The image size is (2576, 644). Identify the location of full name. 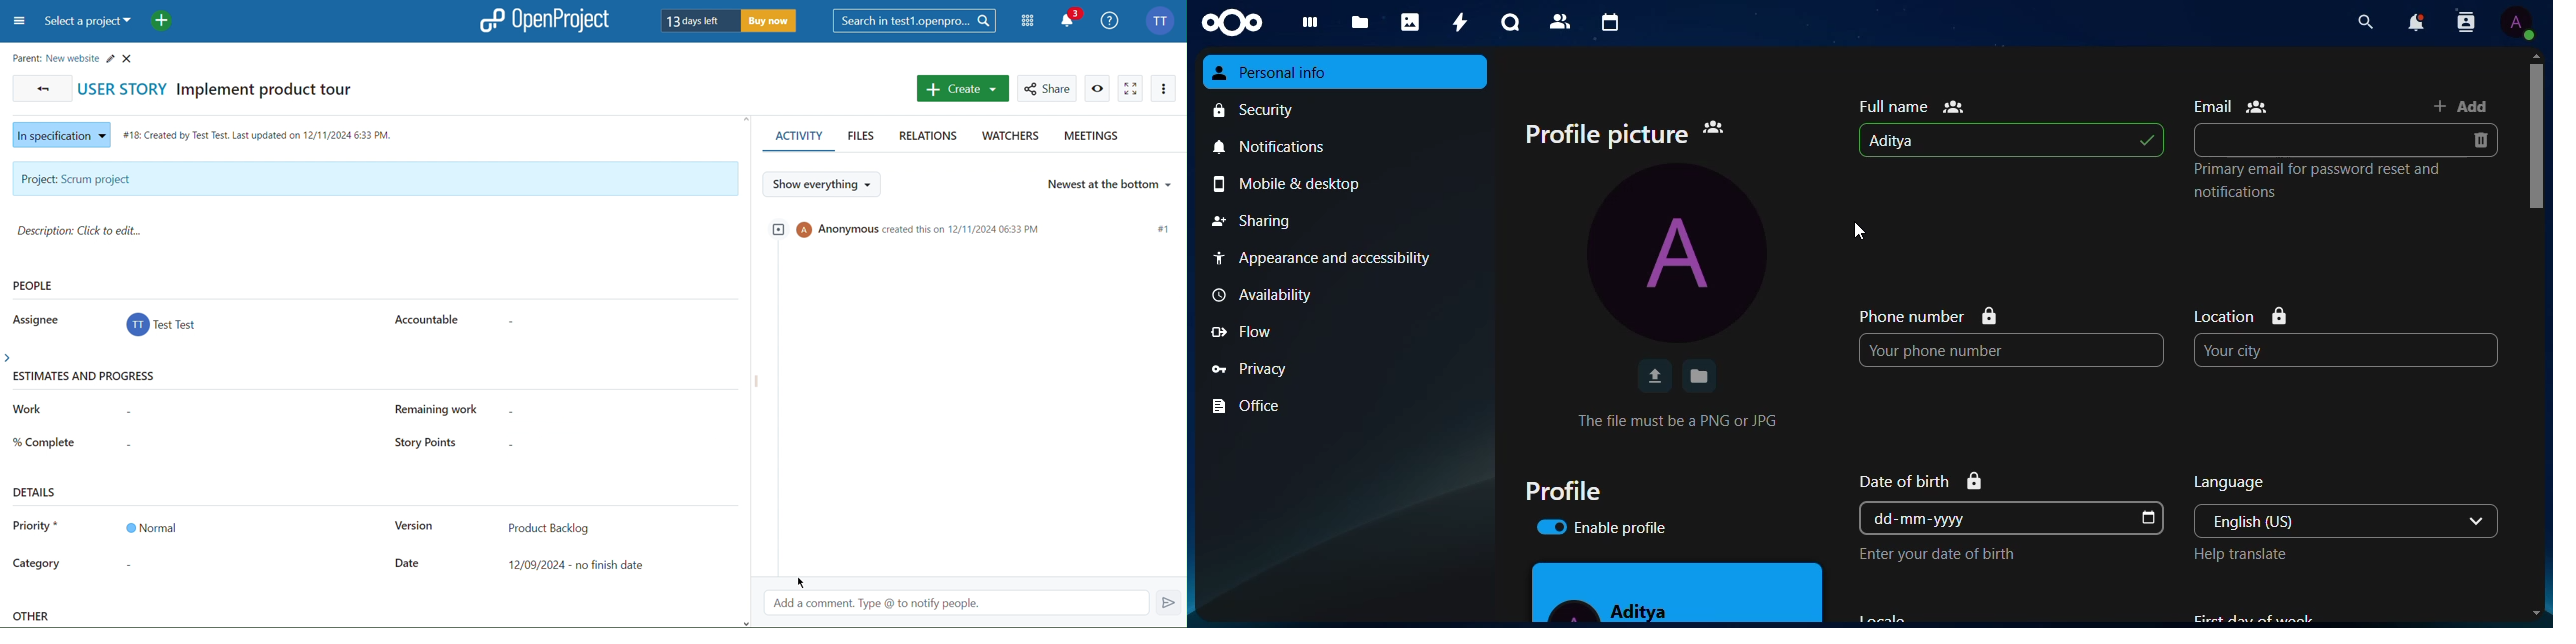
(1911, 106).